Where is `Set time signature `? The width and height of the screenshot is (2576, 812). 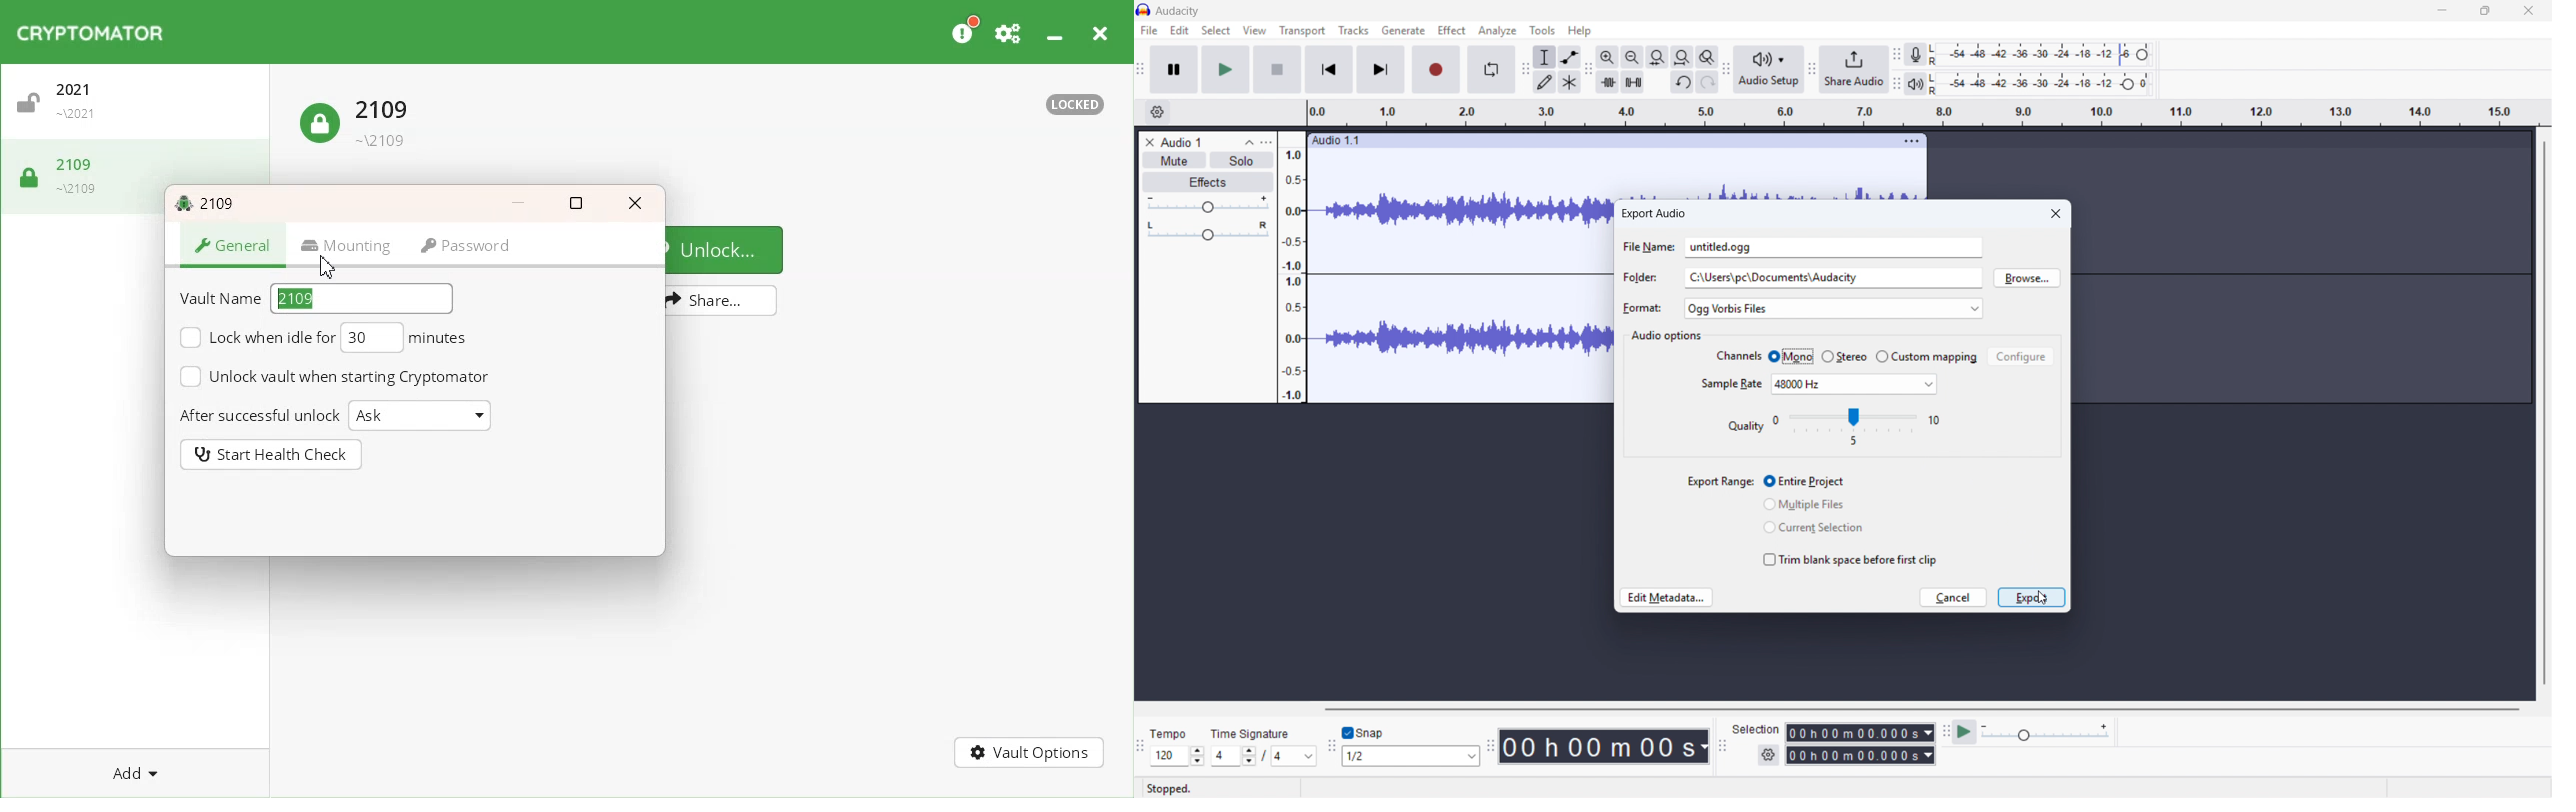
Set time signature  is located at coordinates (1297, 757).